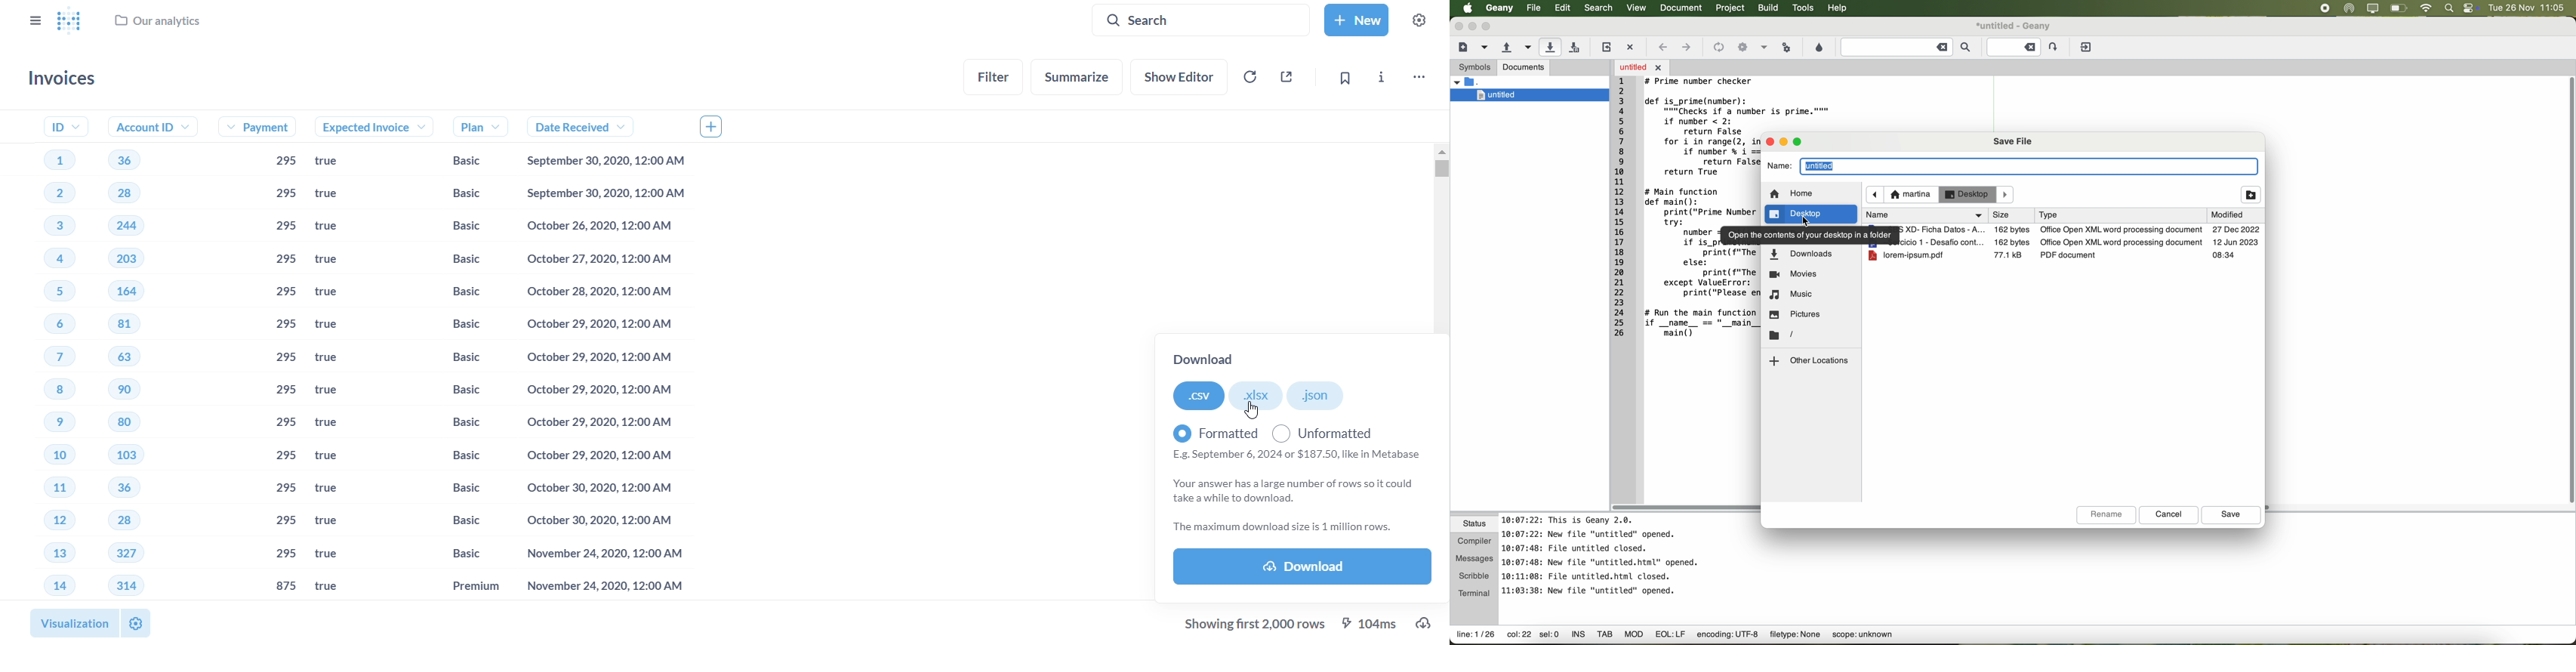  What do you see at coordinates (129, 324) in the screenshot?
I see `81` at bounding box center [129, 324].